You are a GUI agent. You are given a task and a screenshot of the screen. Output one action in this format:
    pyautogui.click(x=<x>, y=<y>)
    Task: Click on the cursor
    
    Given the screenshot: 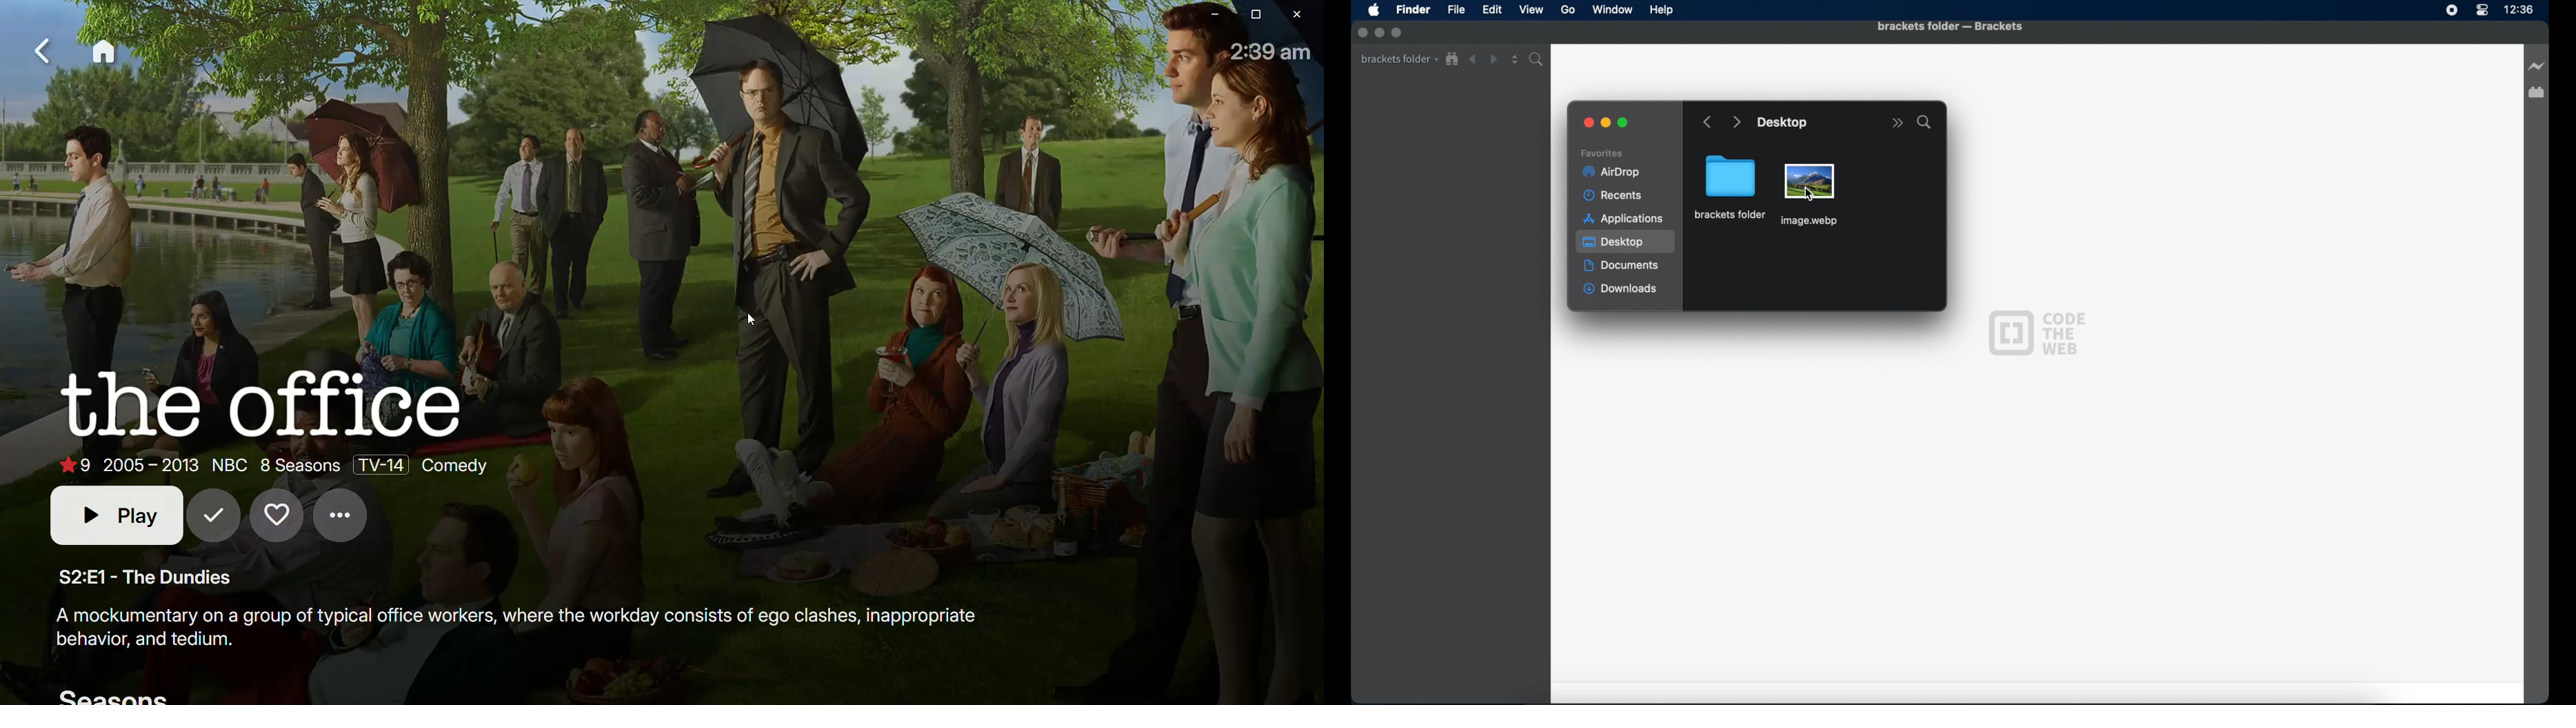 What is the action you would take?
    pyautogui.click(x=1809, y=194)
    